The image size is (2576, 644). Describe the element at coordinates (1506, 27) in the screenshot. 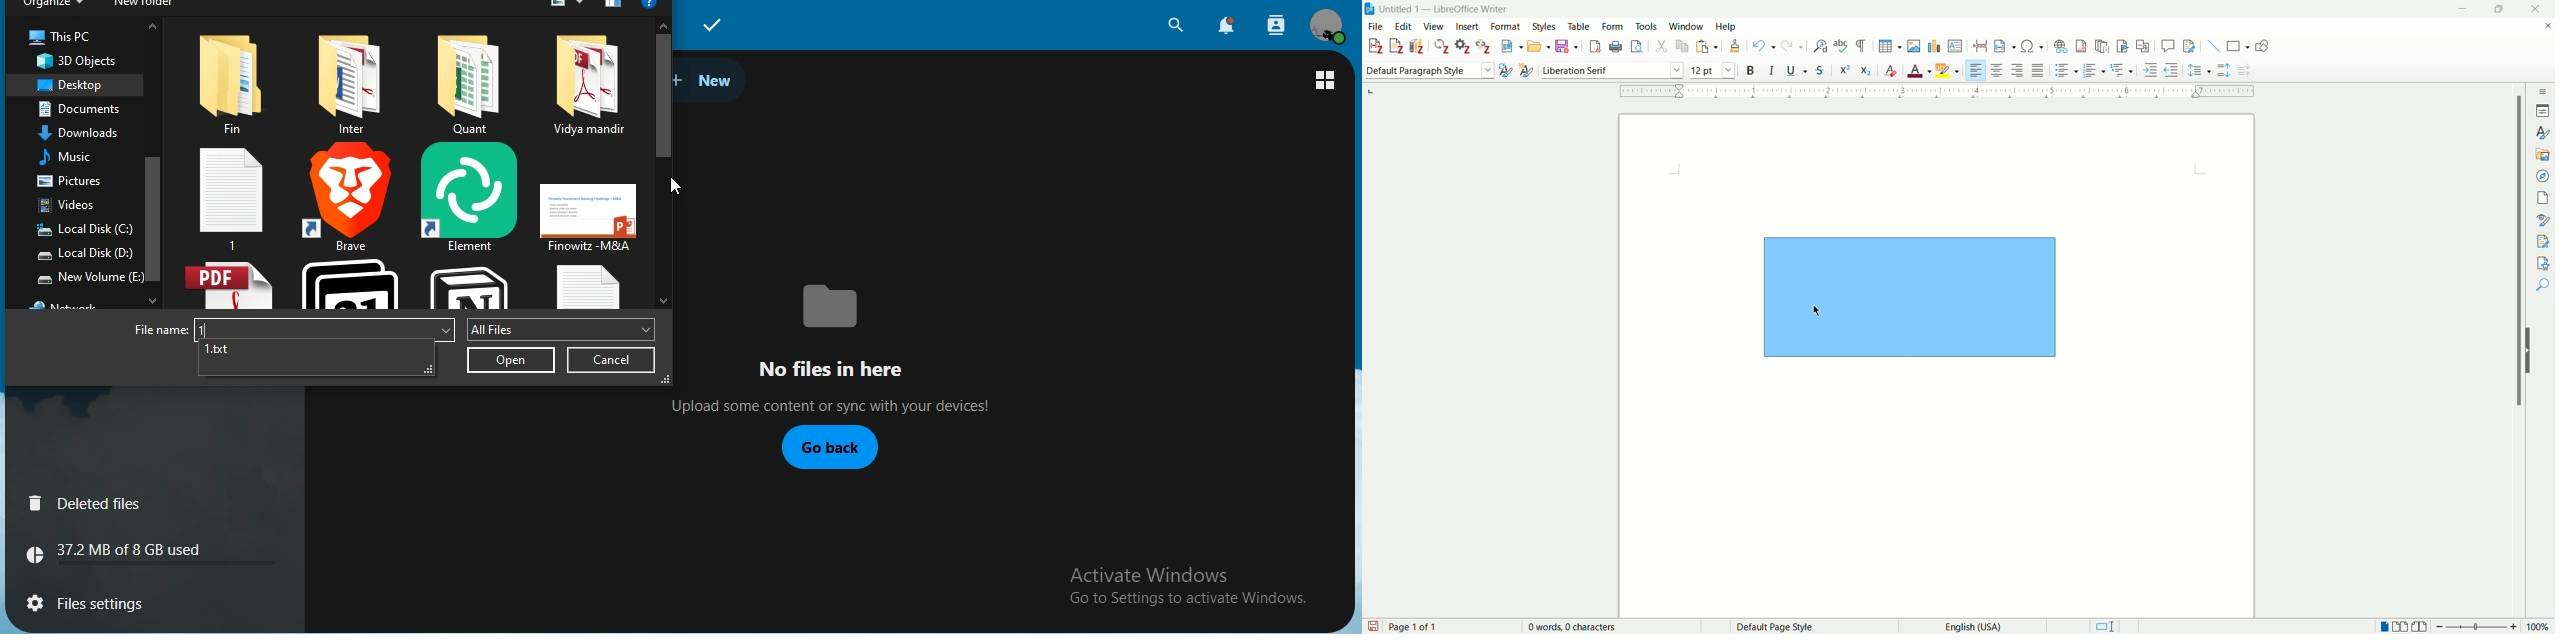

I see `format` at that location.